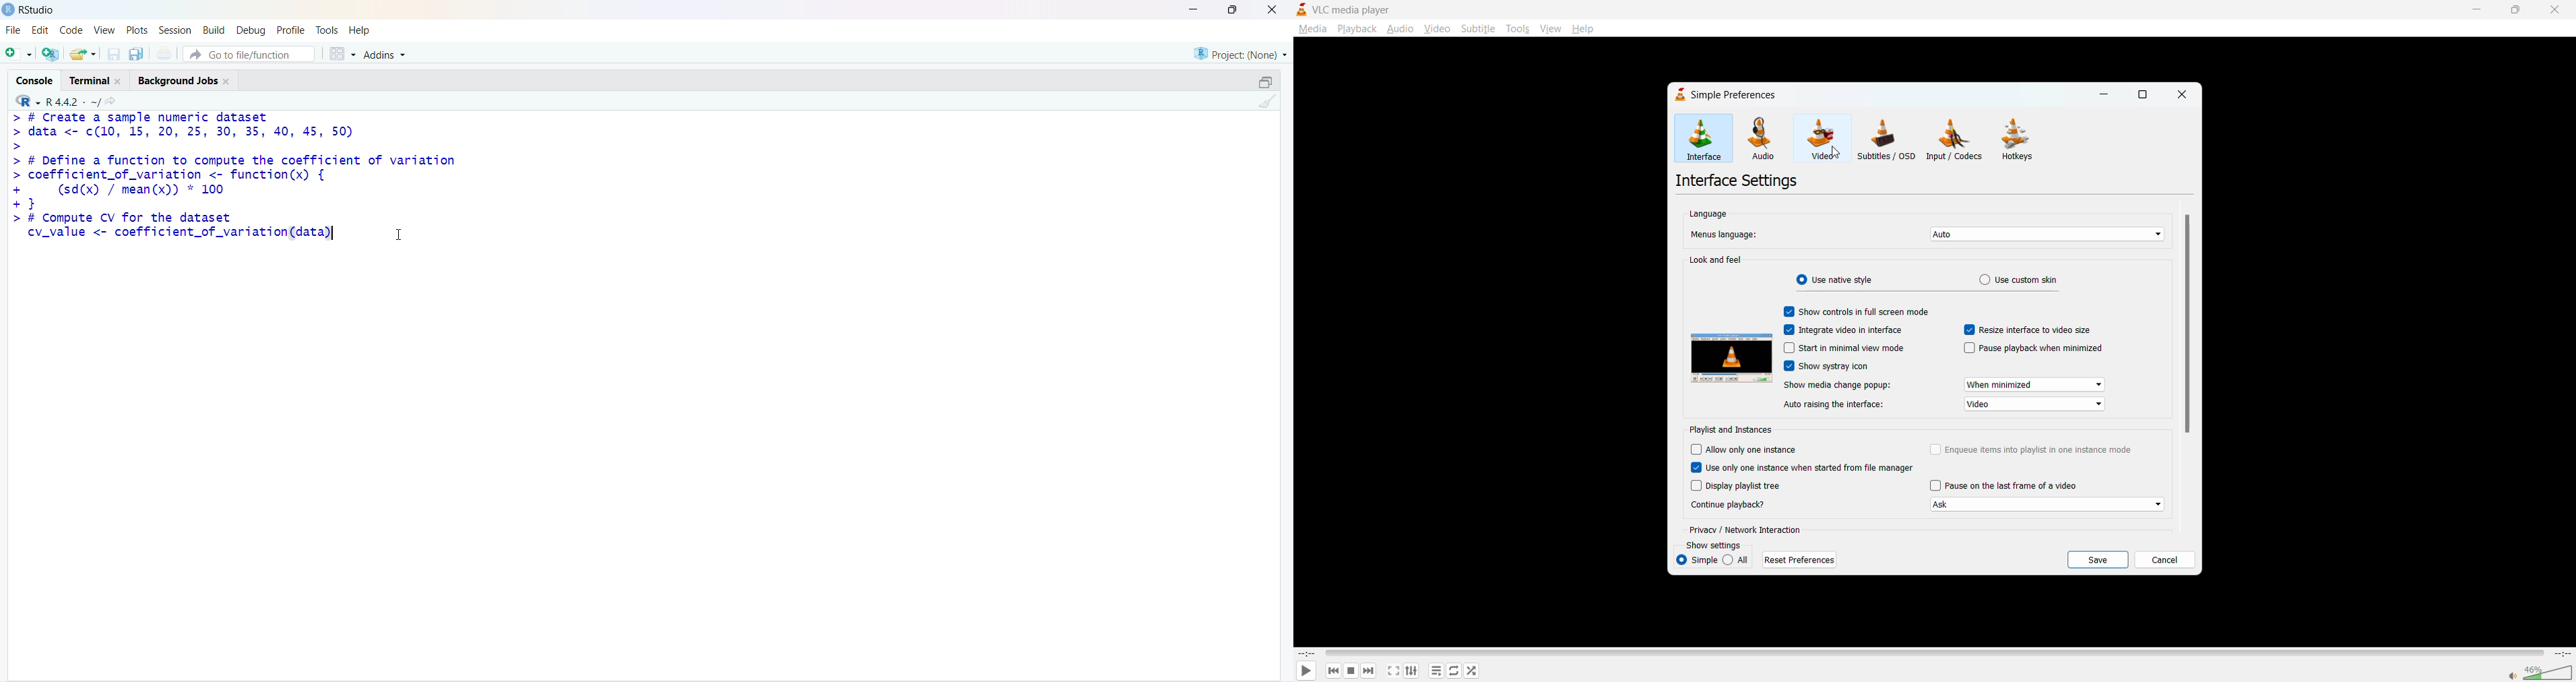  Describe the element at coordinates (2147, 95) in the screenshot. I see `maximize` at that location.